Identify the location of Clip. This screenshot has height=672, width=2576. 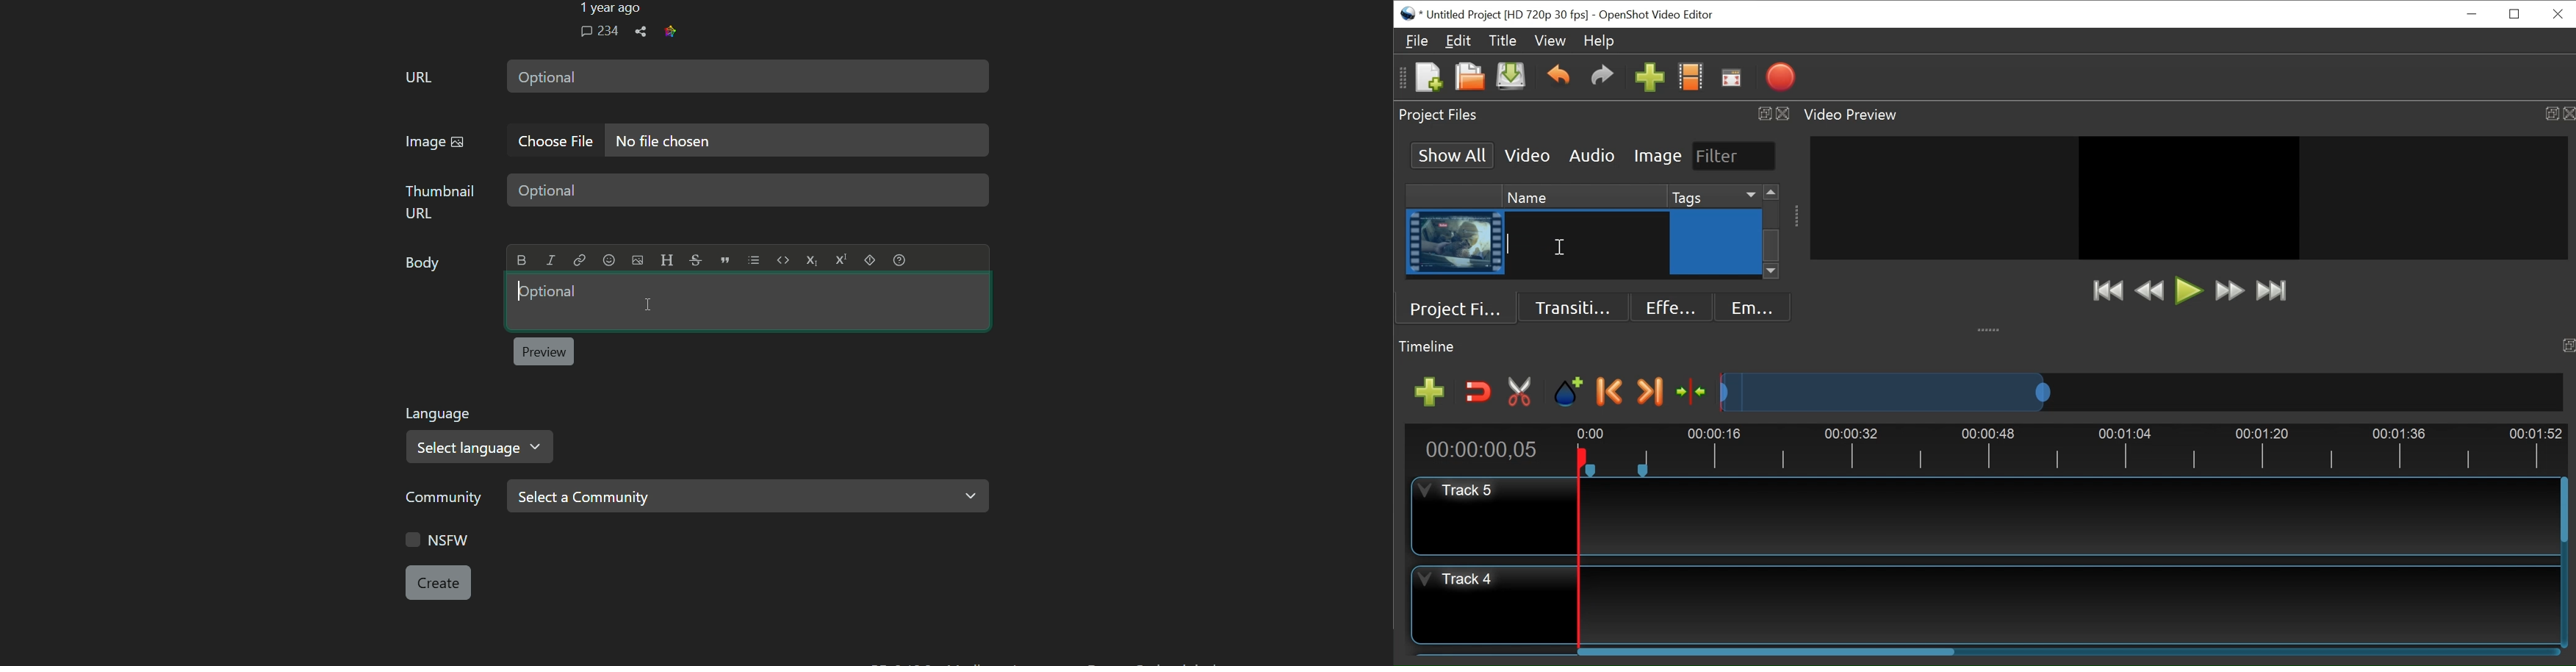
(1455, 242).